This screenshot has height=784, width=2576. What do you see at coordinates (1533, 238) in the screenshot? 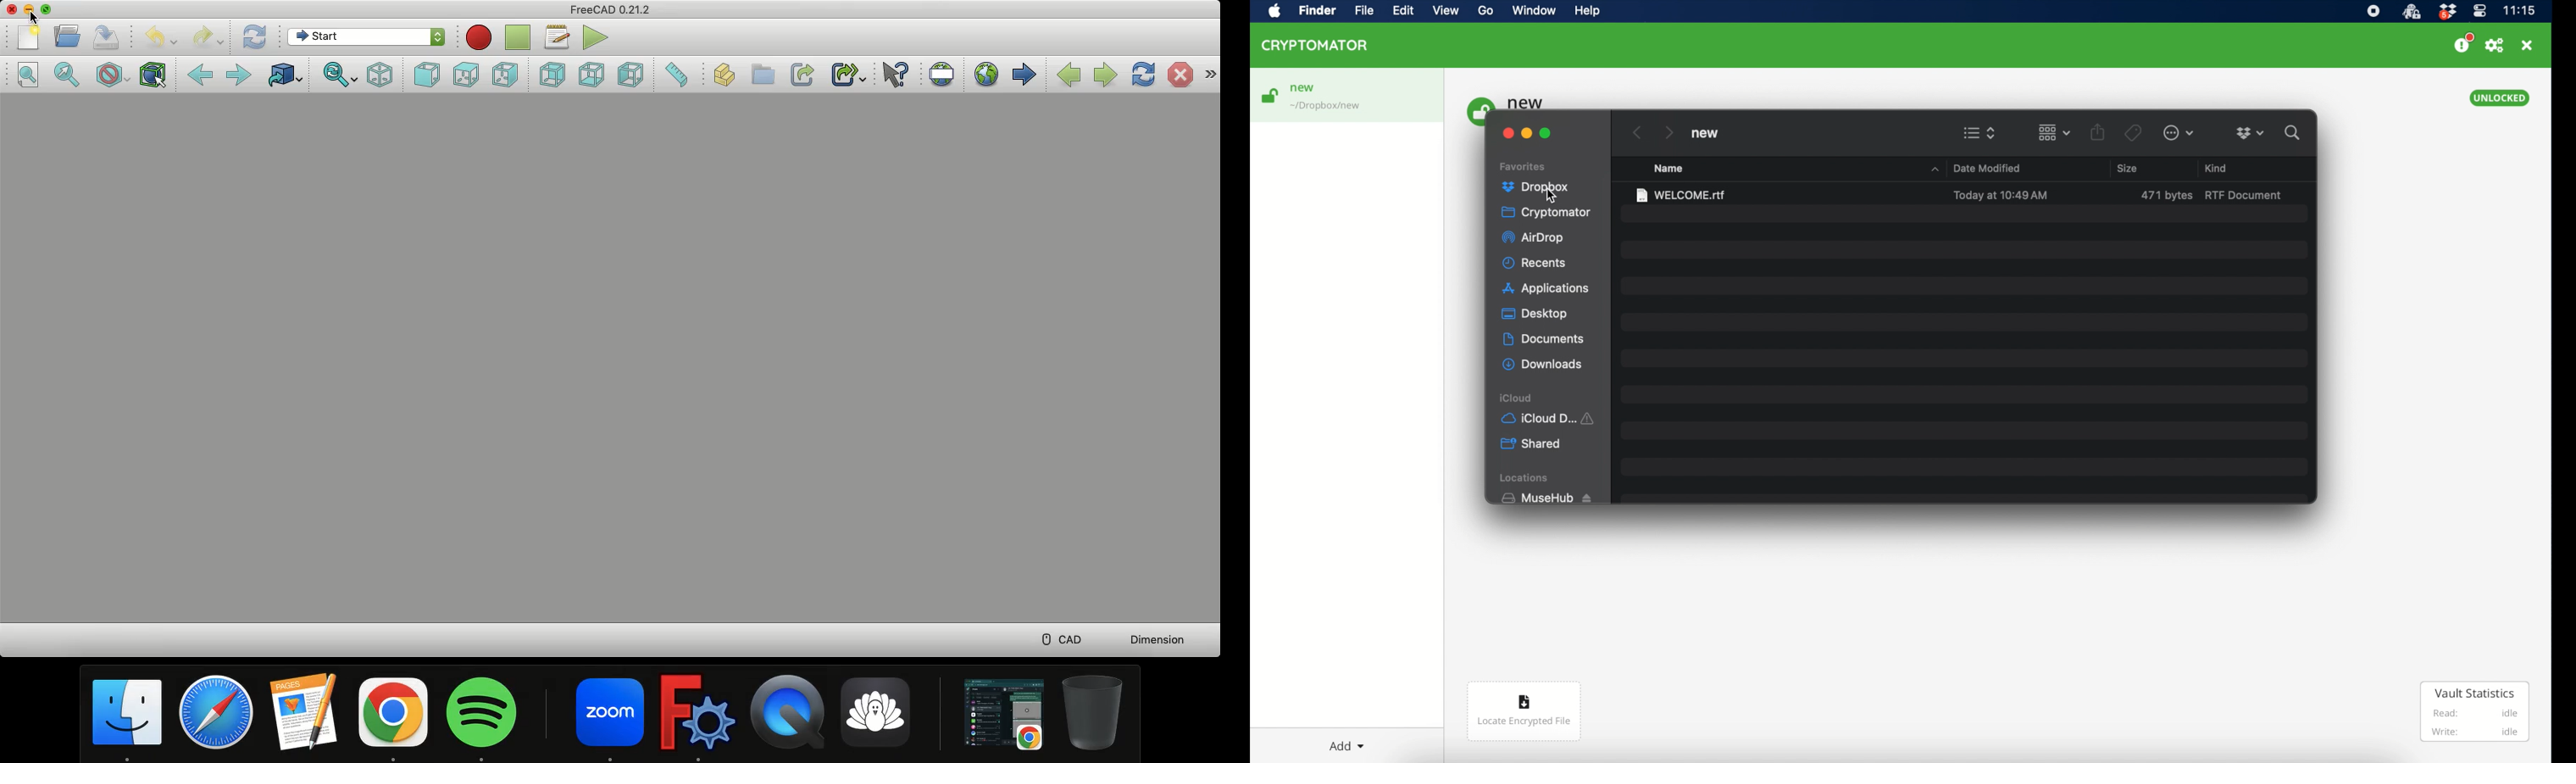
I see `airdrop` at bounding box center [1533, 238].